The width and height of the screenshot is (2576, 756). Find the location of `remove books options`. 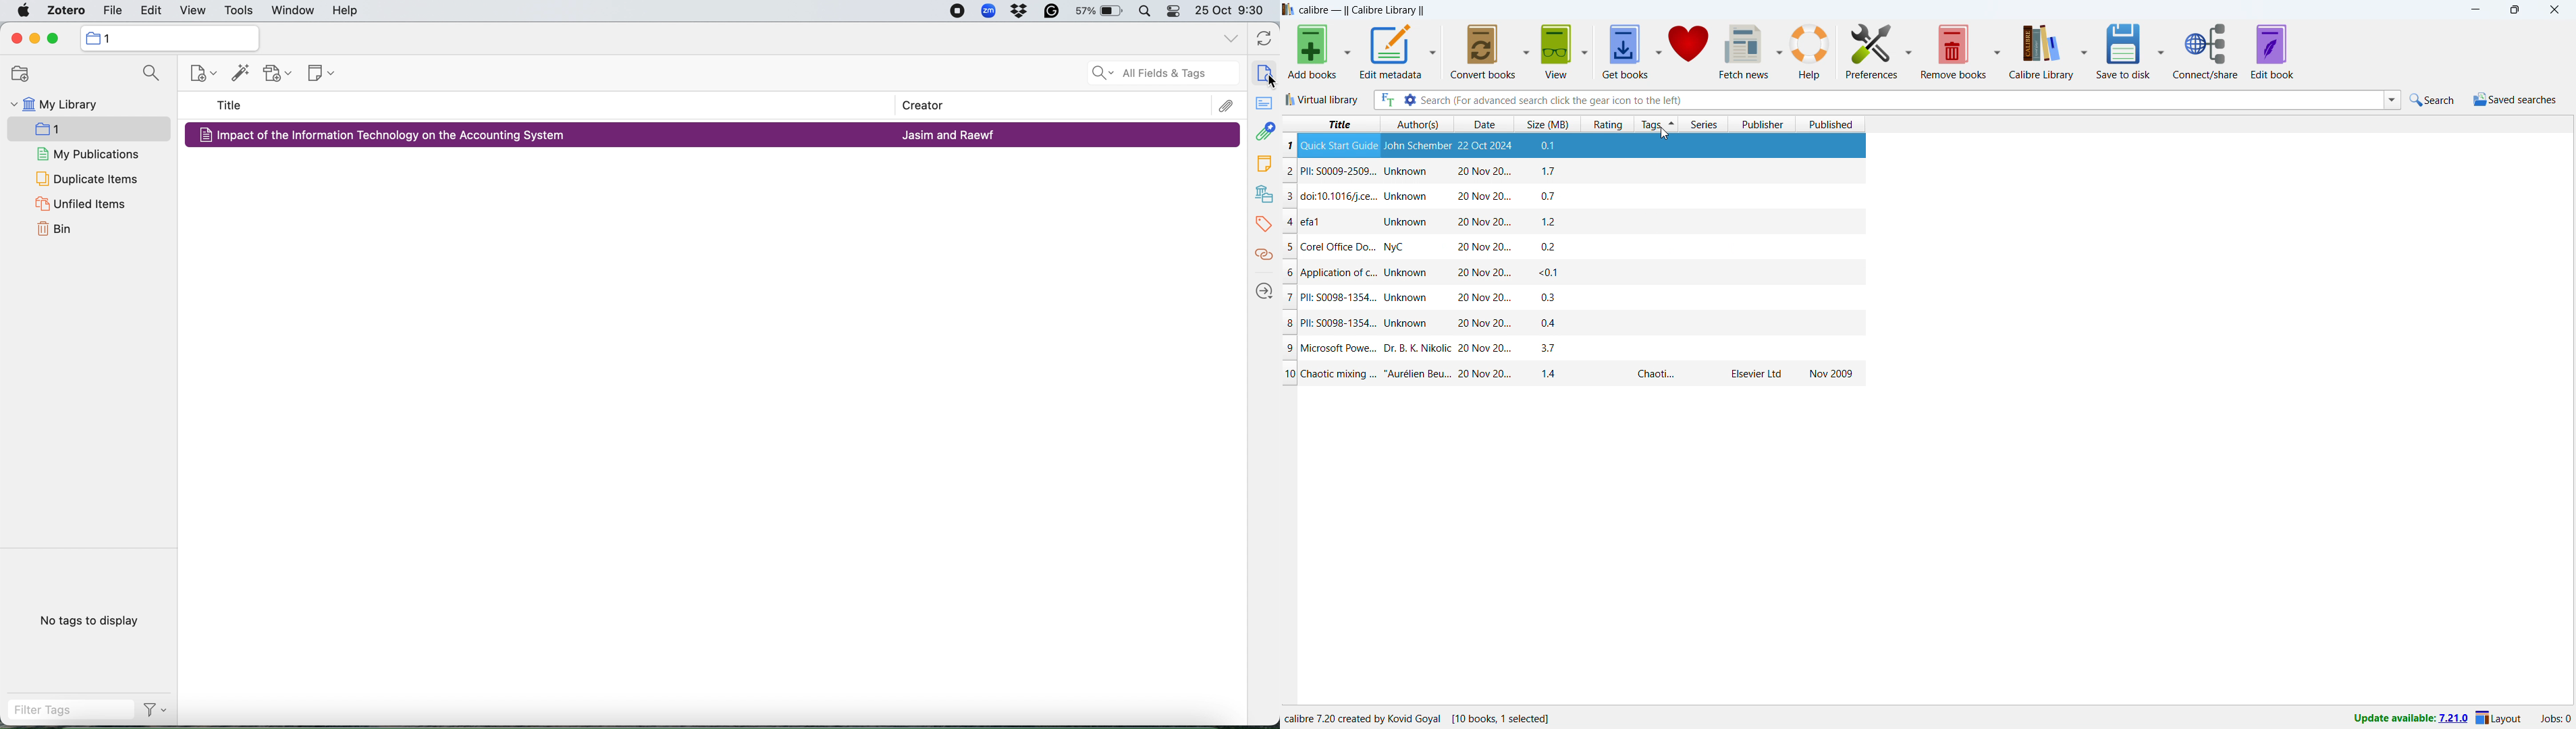

remove books options is located at coordinates (1998, 51).